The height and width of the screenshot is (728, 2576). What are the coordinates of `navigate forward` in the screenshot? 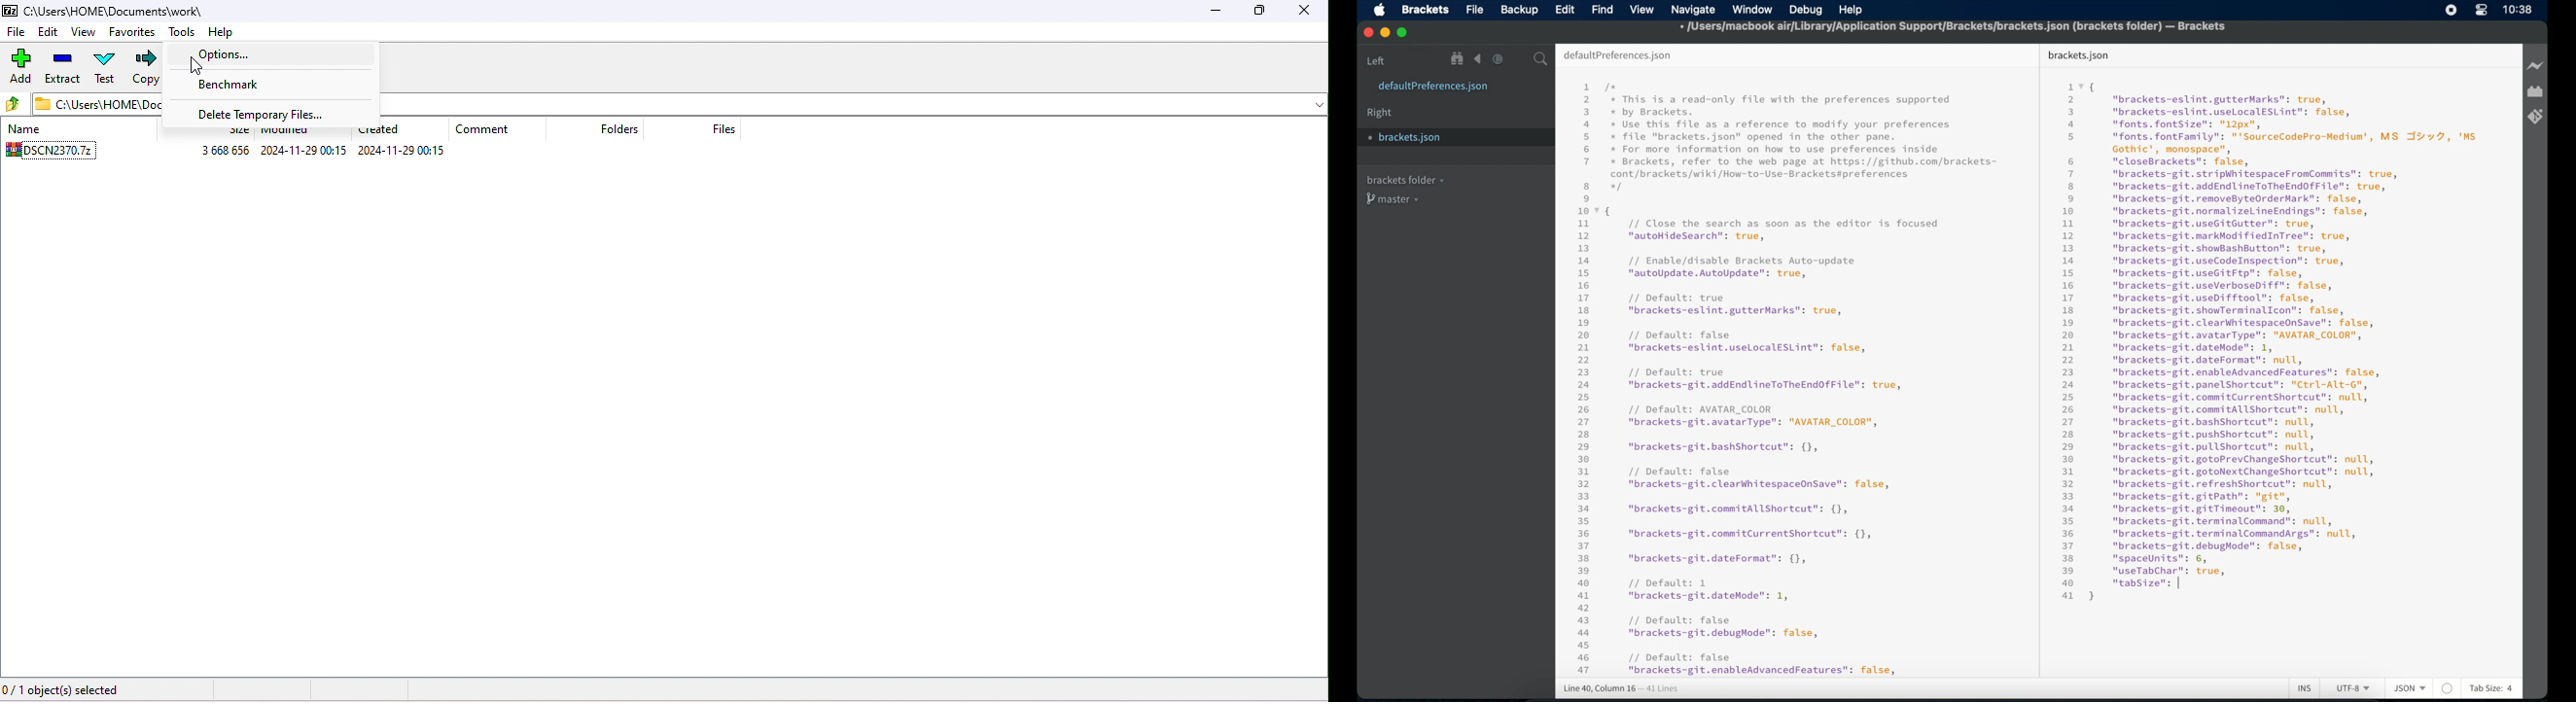 It's located at (1498, 59).